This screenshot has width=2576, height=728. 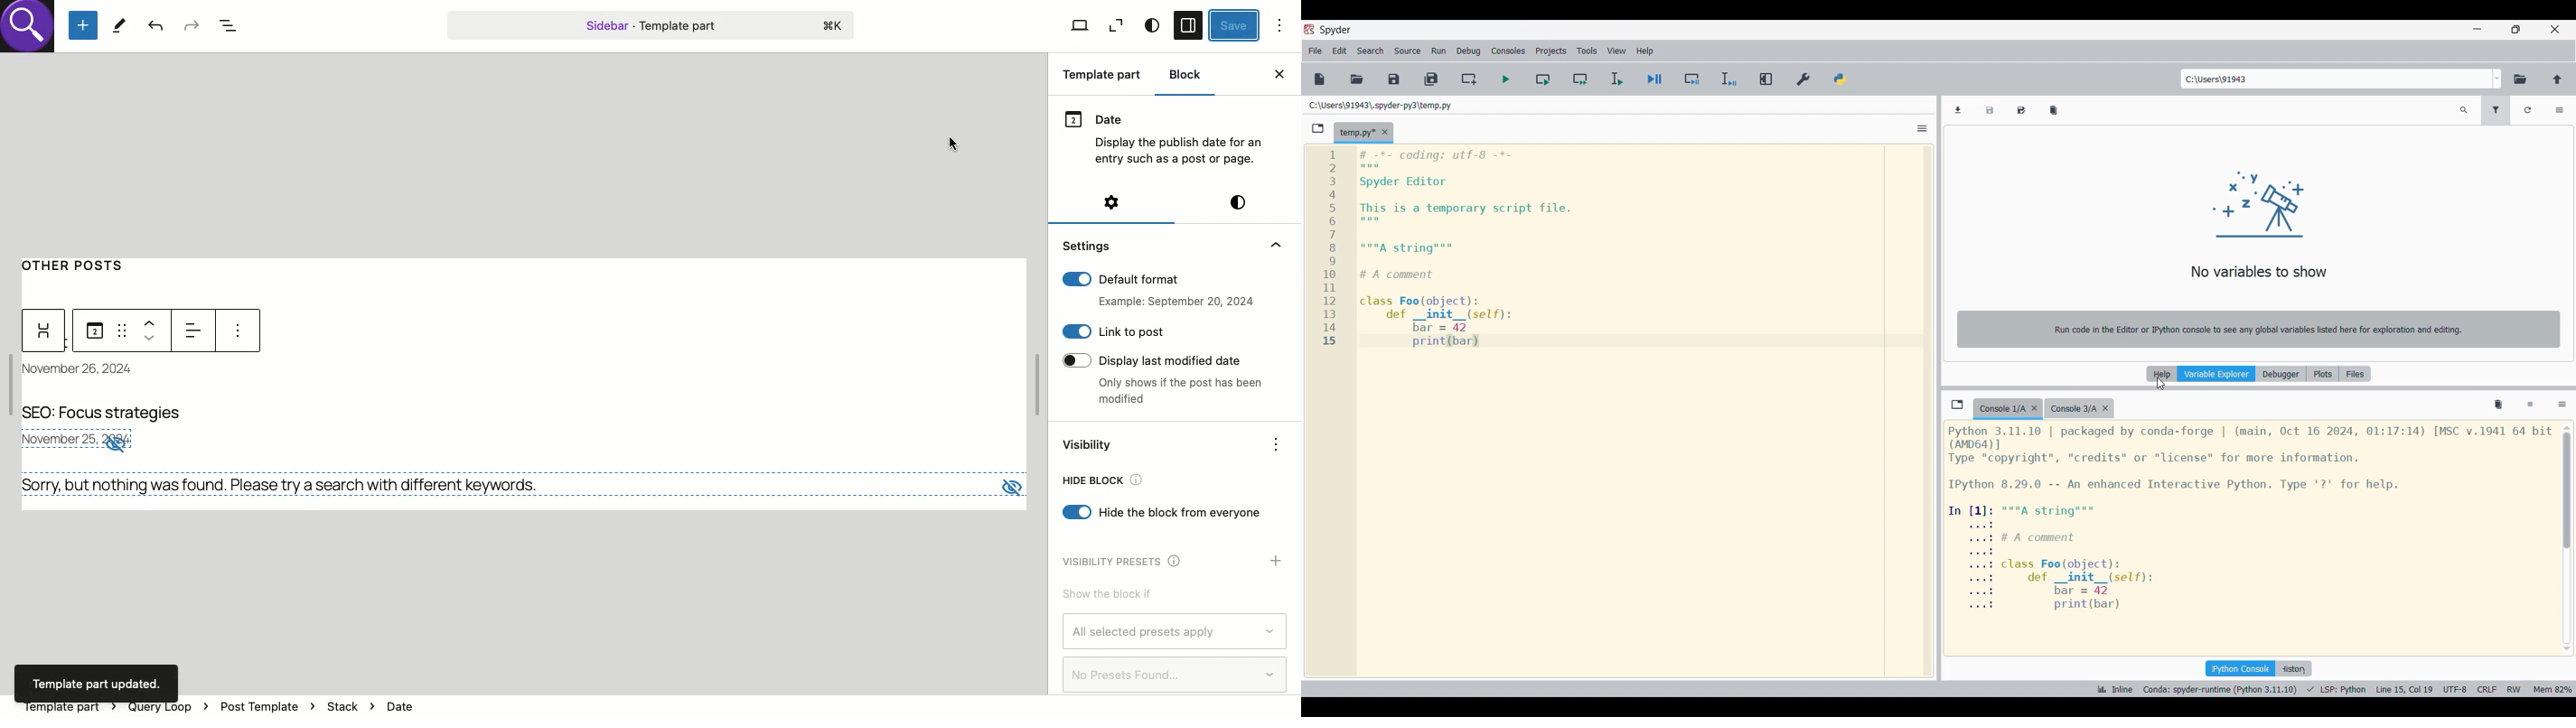 I want to click on Title, so click(x=109, y=414).